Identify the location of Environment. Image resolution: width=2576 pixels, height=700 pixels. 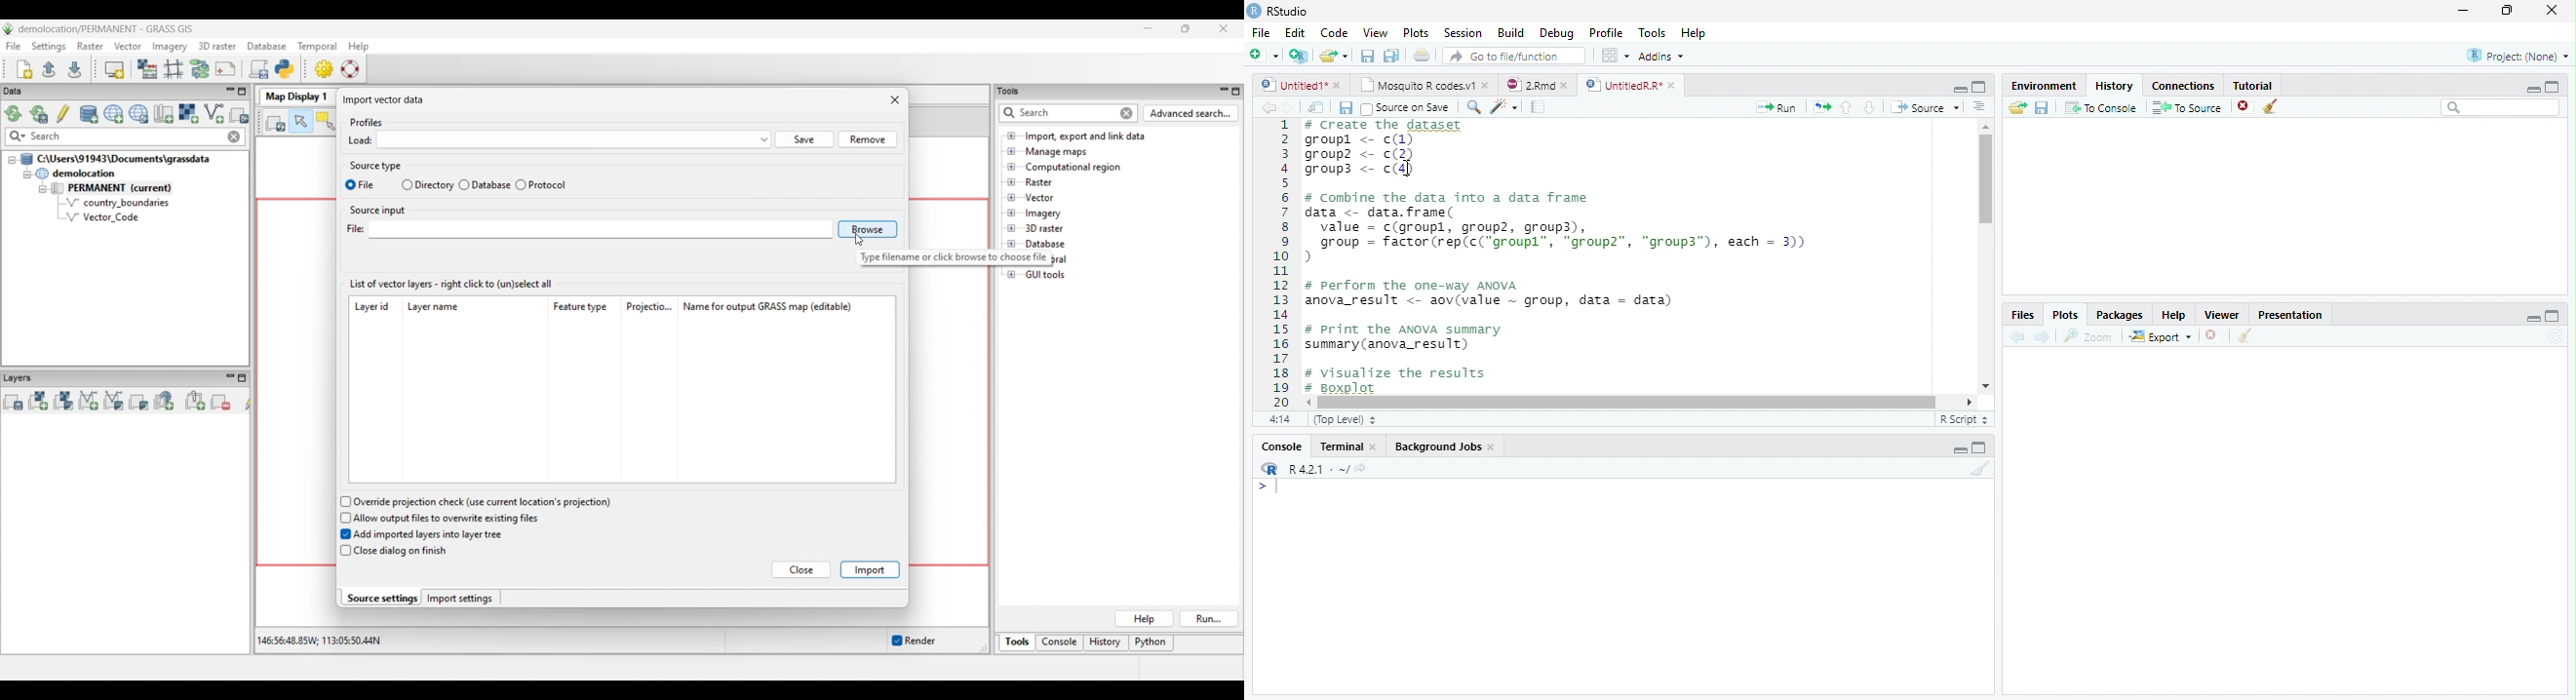
(2044, 86).